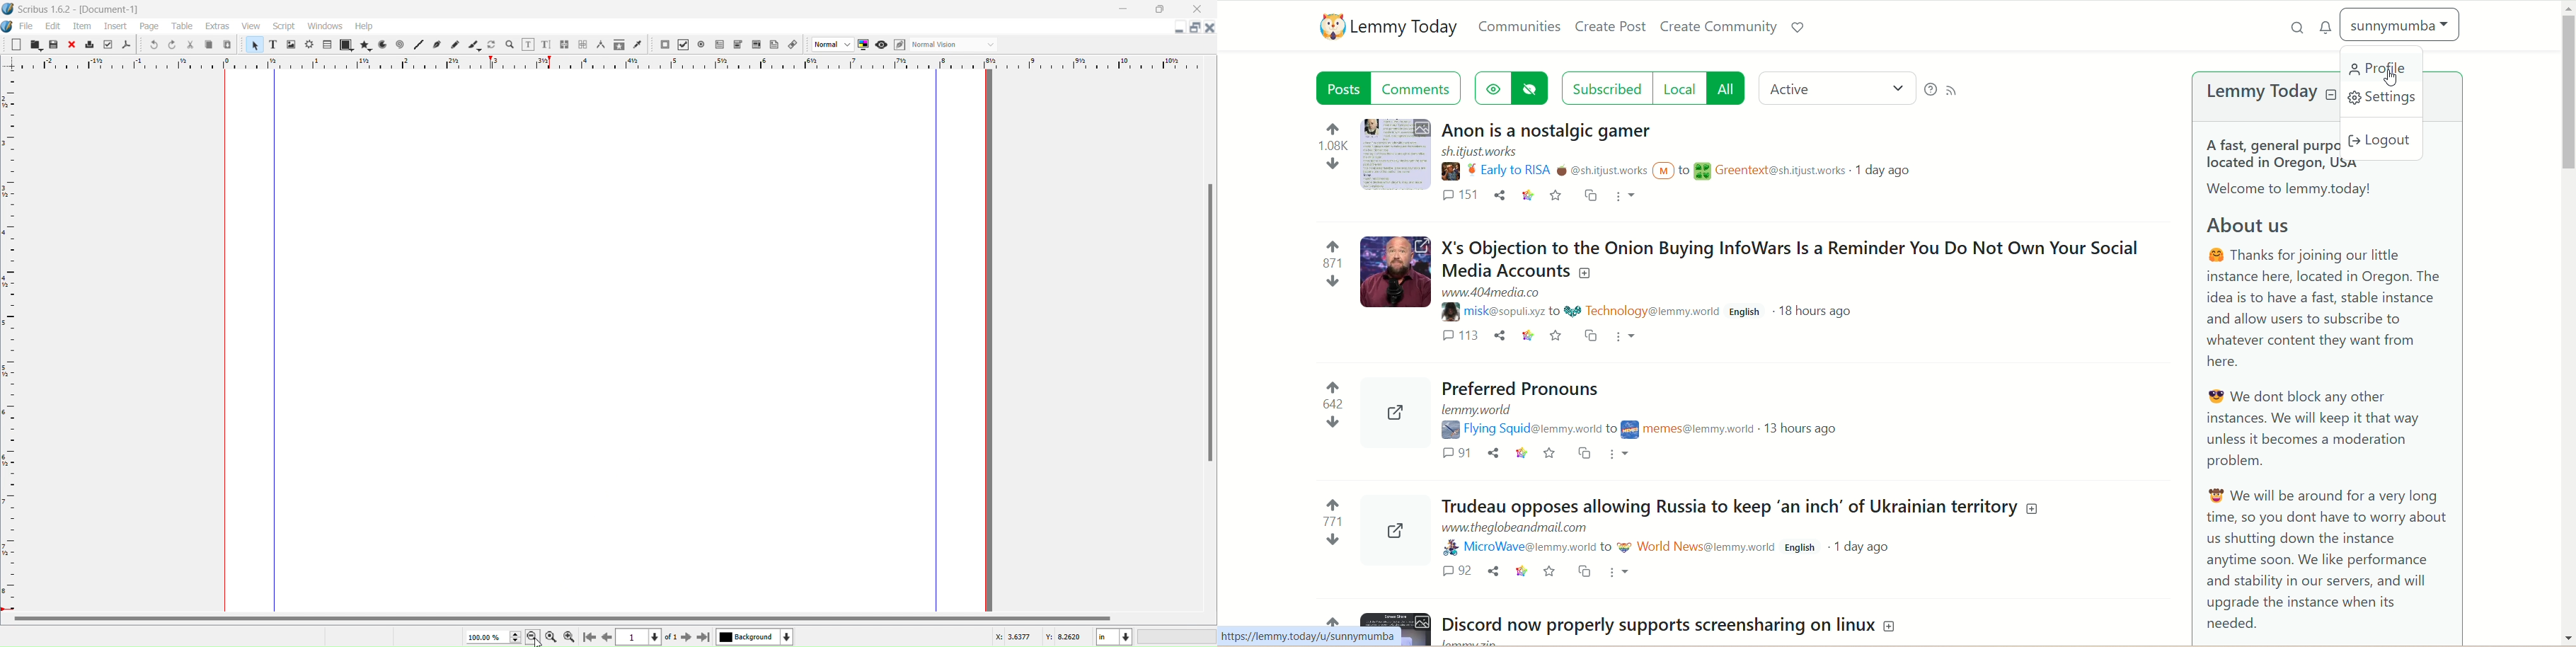  I want to click on PDF Combo Box, so click(738, 44).